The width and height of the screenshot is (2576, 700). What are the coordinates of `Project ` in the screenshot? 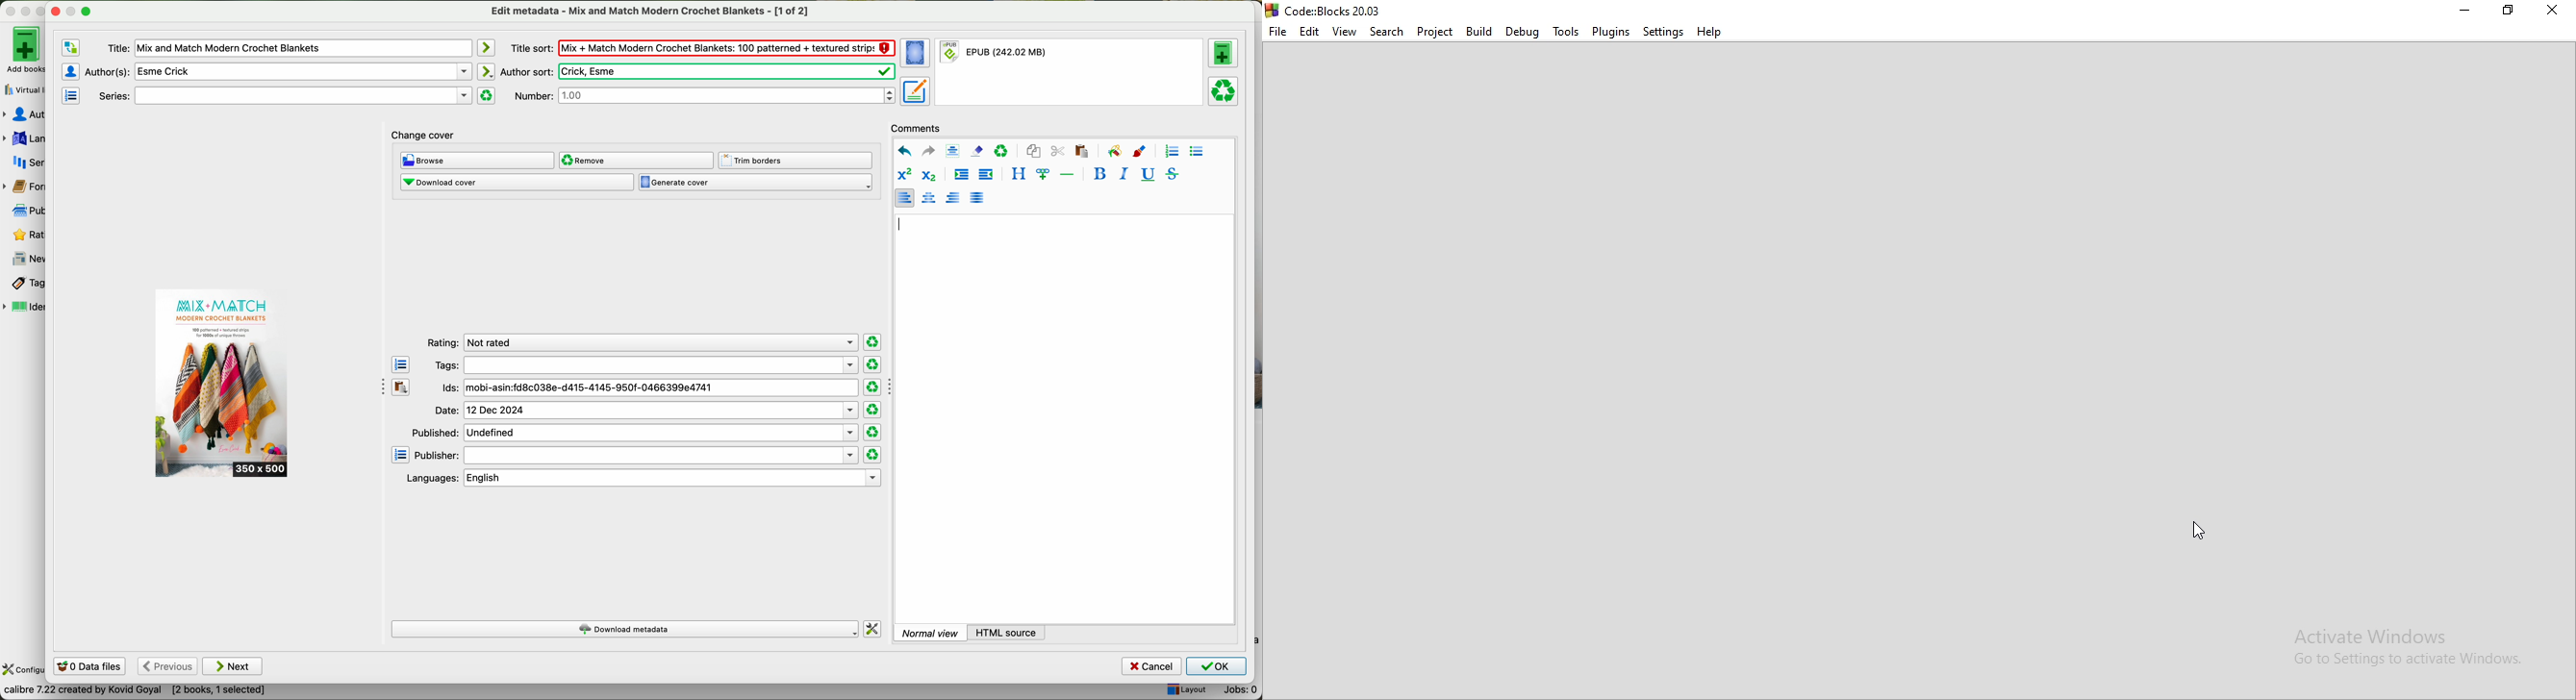 It's located at (1434, 30).